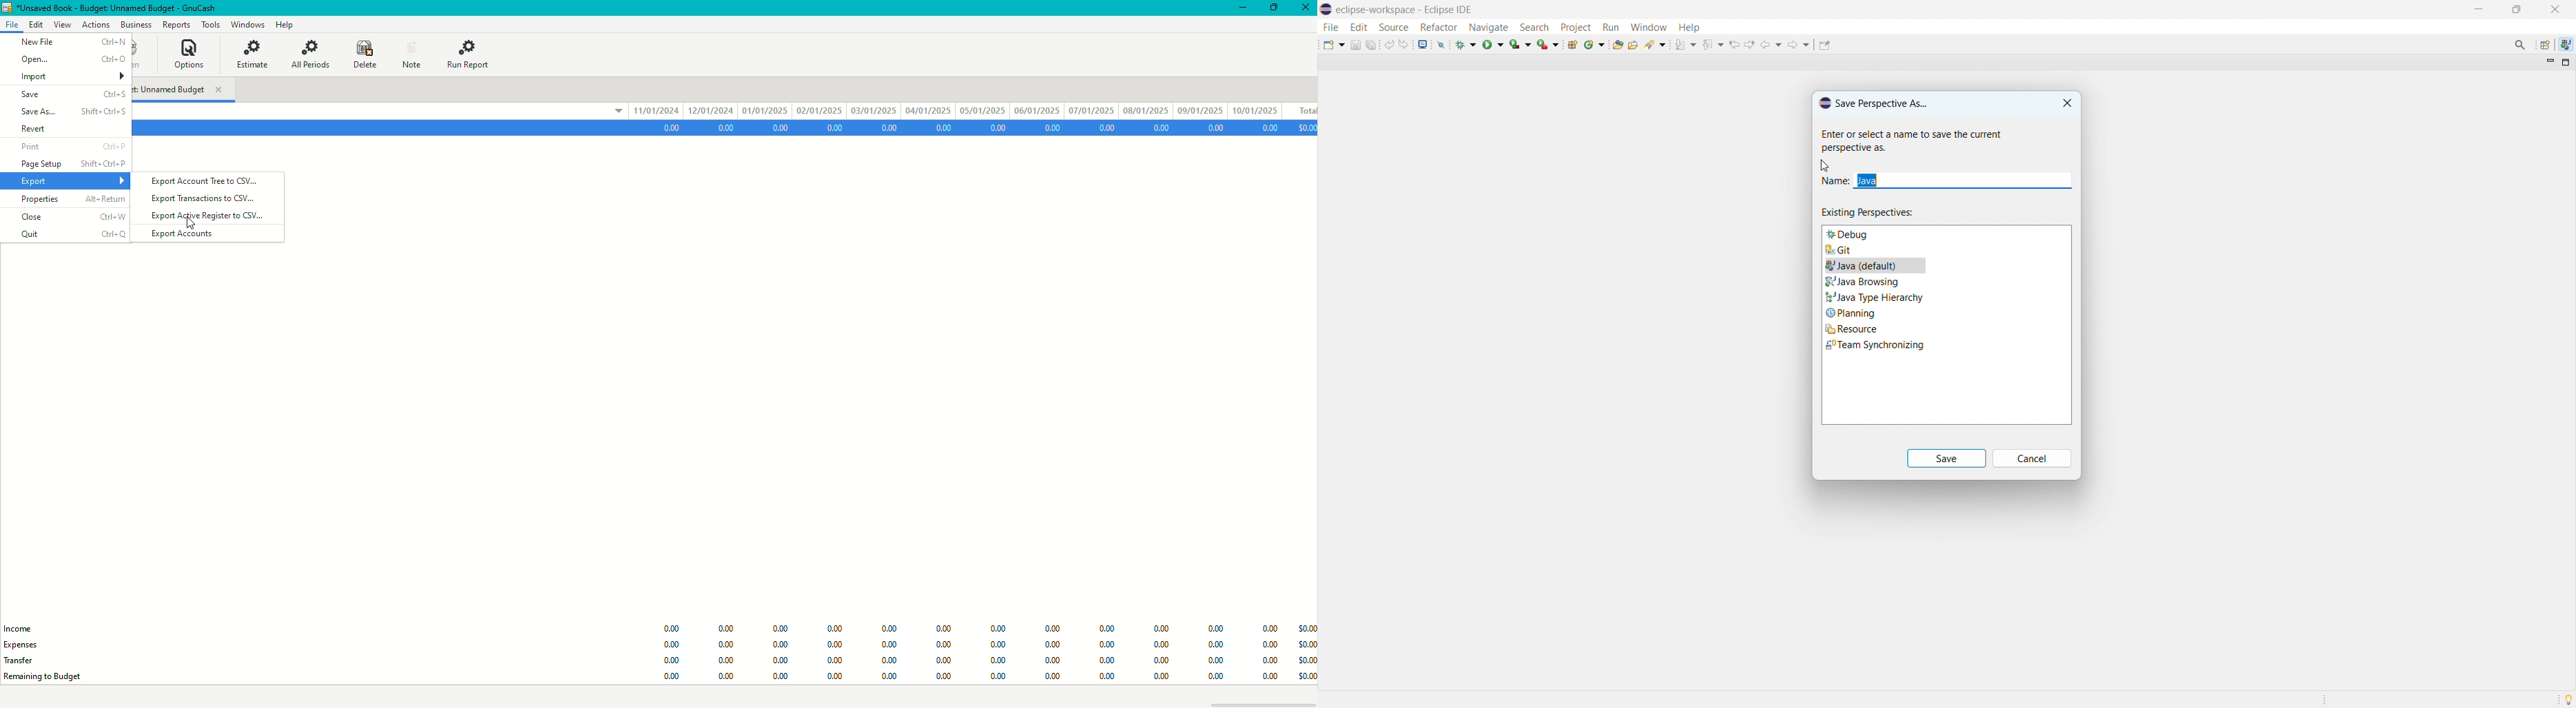 This screenshot has height=728, width=2576. I want to click on Reports, so click(173, 24).